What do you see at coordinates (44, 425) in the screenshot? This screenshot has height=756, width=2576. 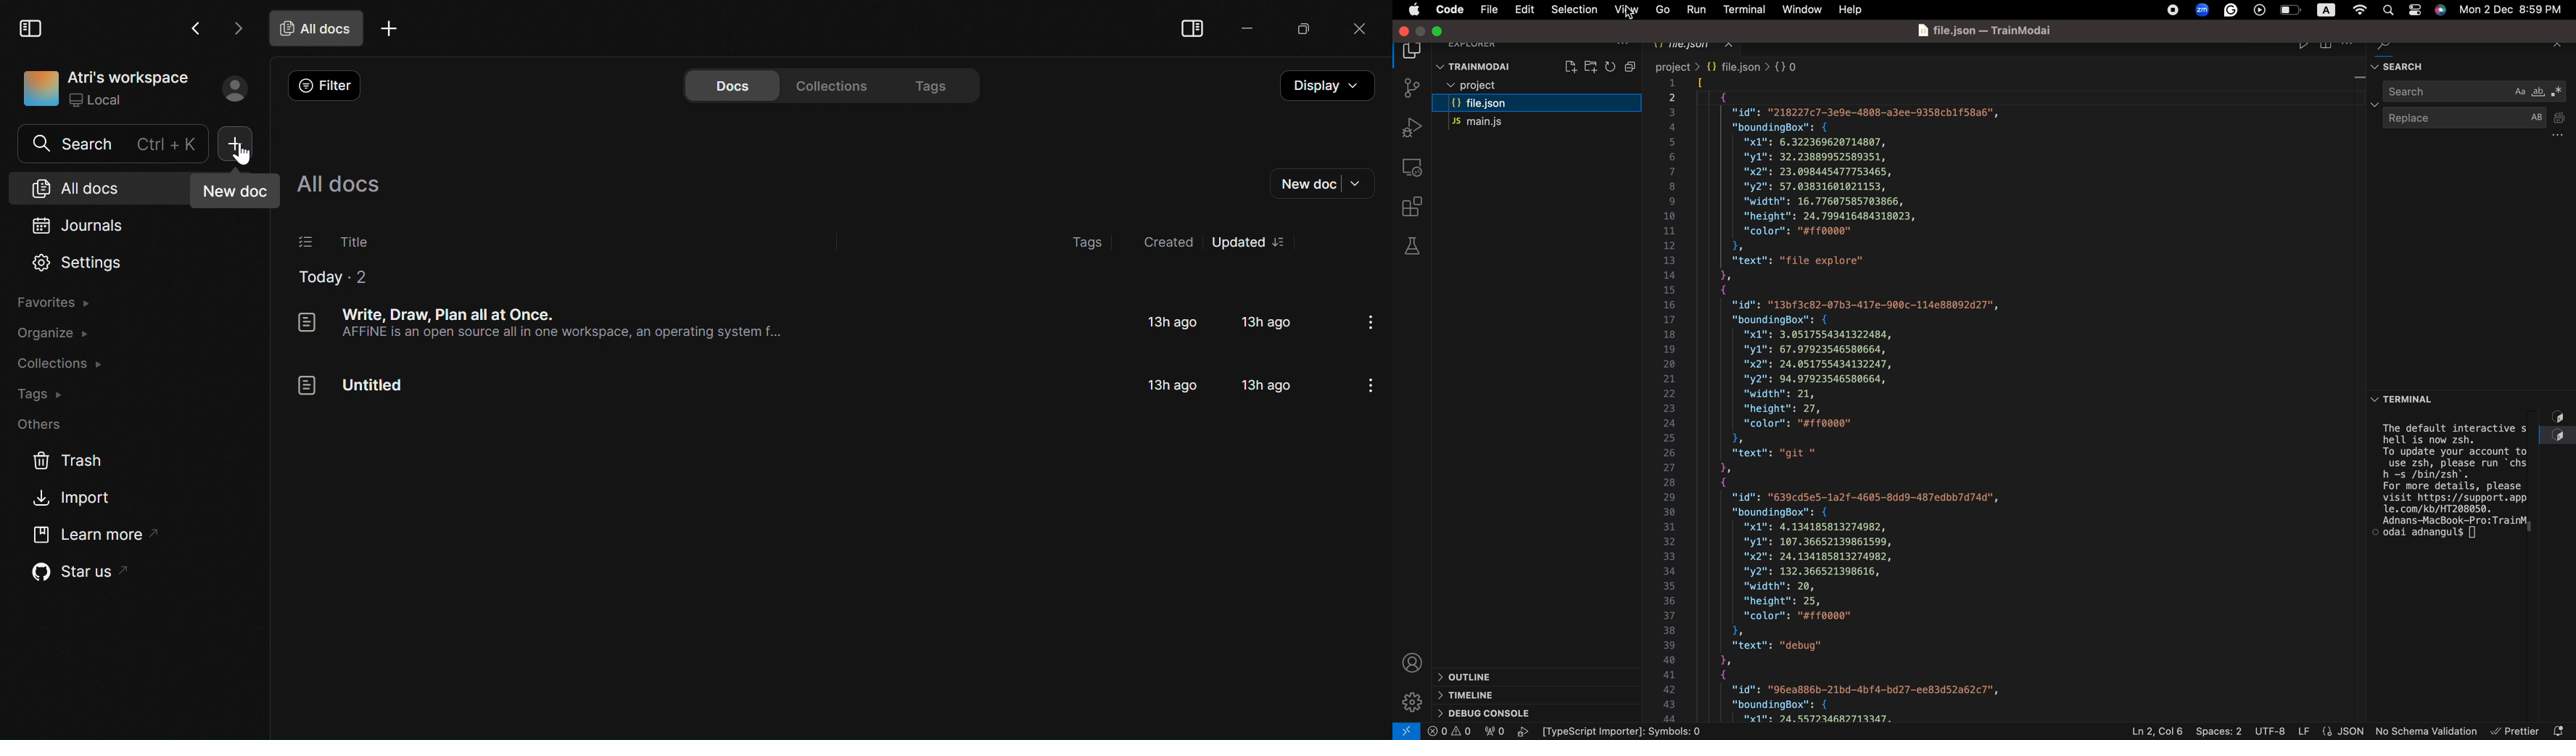 I see `Others` at bounding box center [44, 425].